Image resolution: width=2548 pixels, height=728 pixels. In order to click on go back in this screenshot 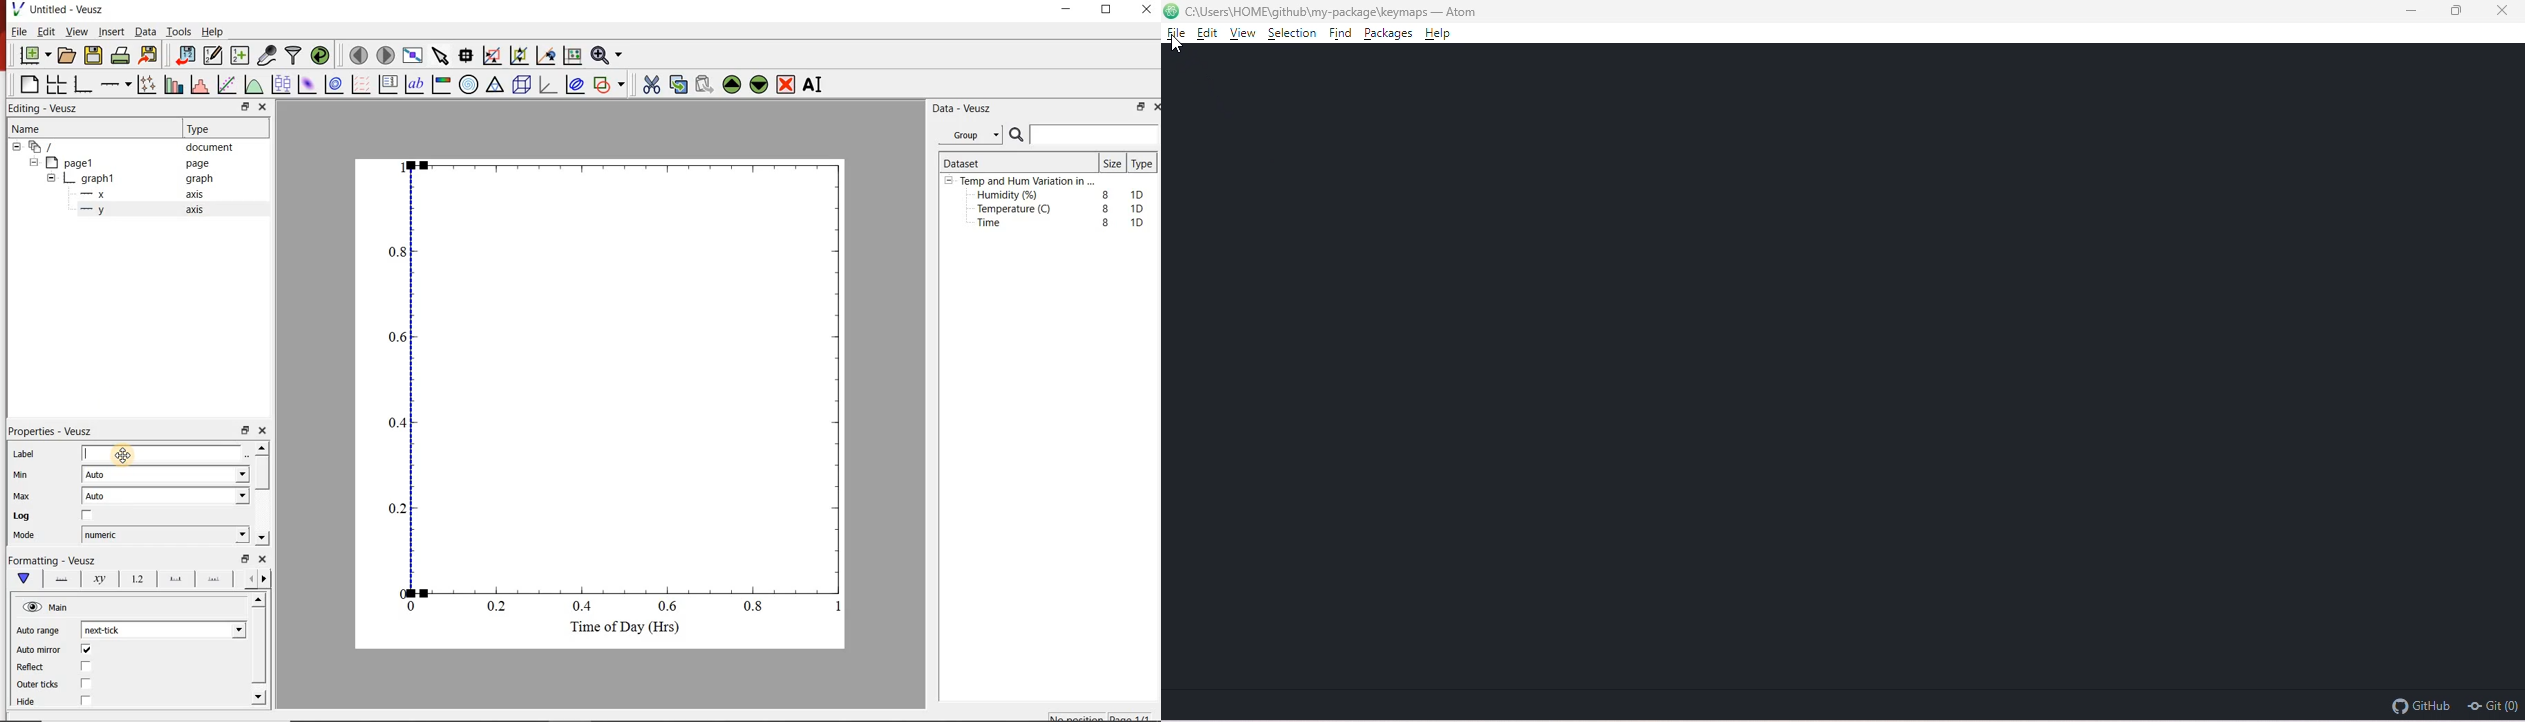, I will do `click(246, 577)`.